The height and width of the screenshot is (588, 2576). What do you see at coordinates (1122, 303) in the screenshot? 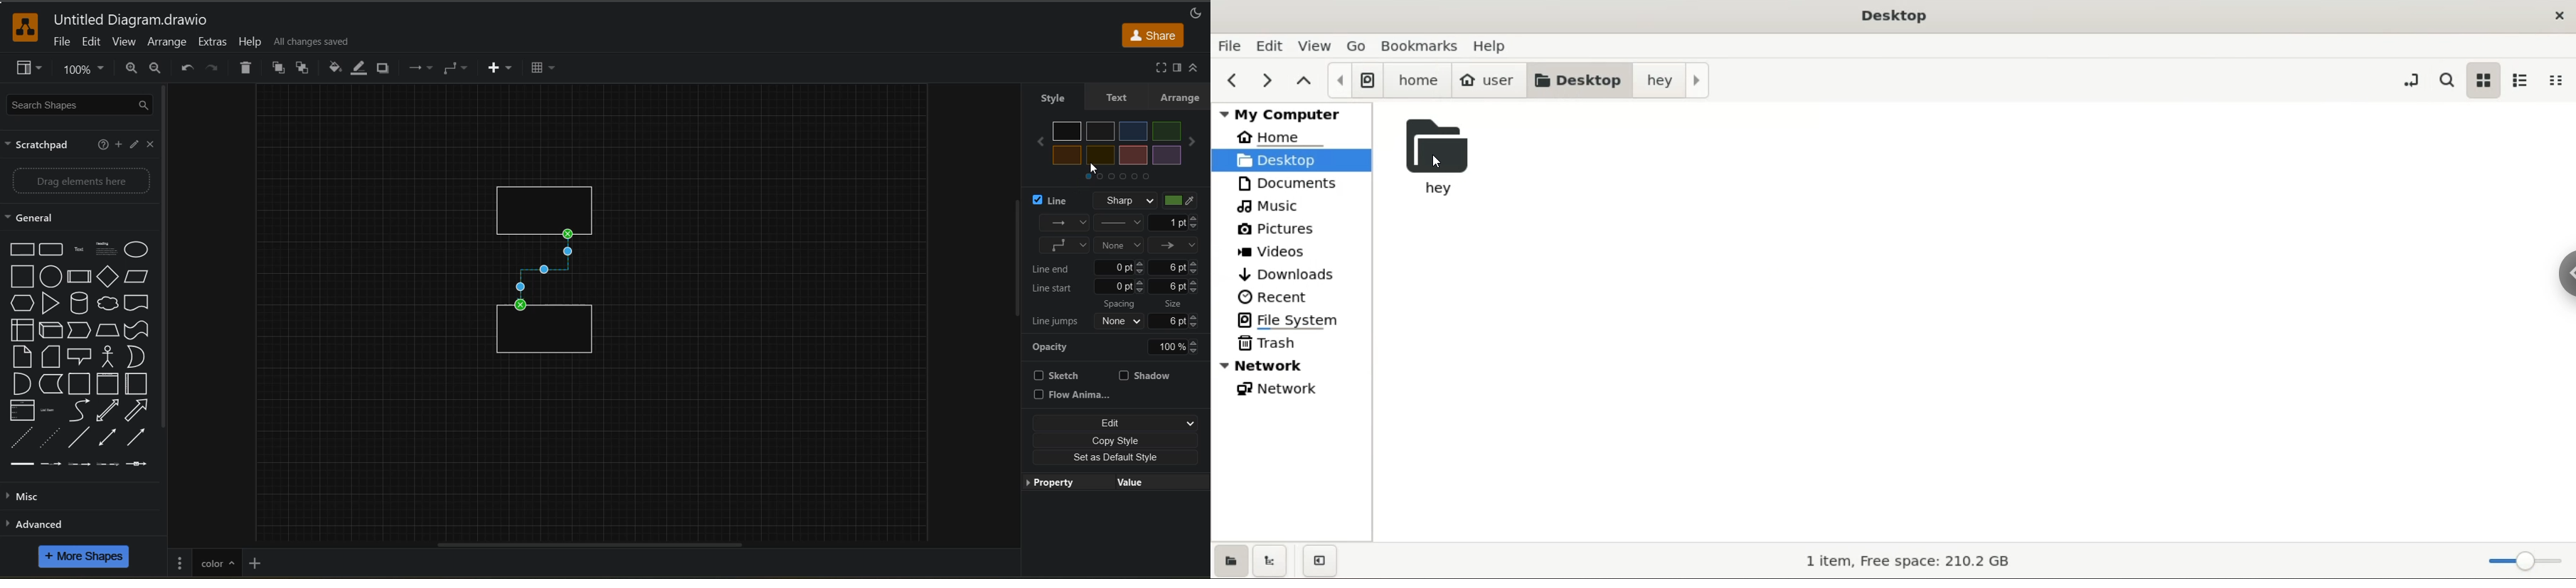
I see `Spacing` at bounding box center [1122, 303].